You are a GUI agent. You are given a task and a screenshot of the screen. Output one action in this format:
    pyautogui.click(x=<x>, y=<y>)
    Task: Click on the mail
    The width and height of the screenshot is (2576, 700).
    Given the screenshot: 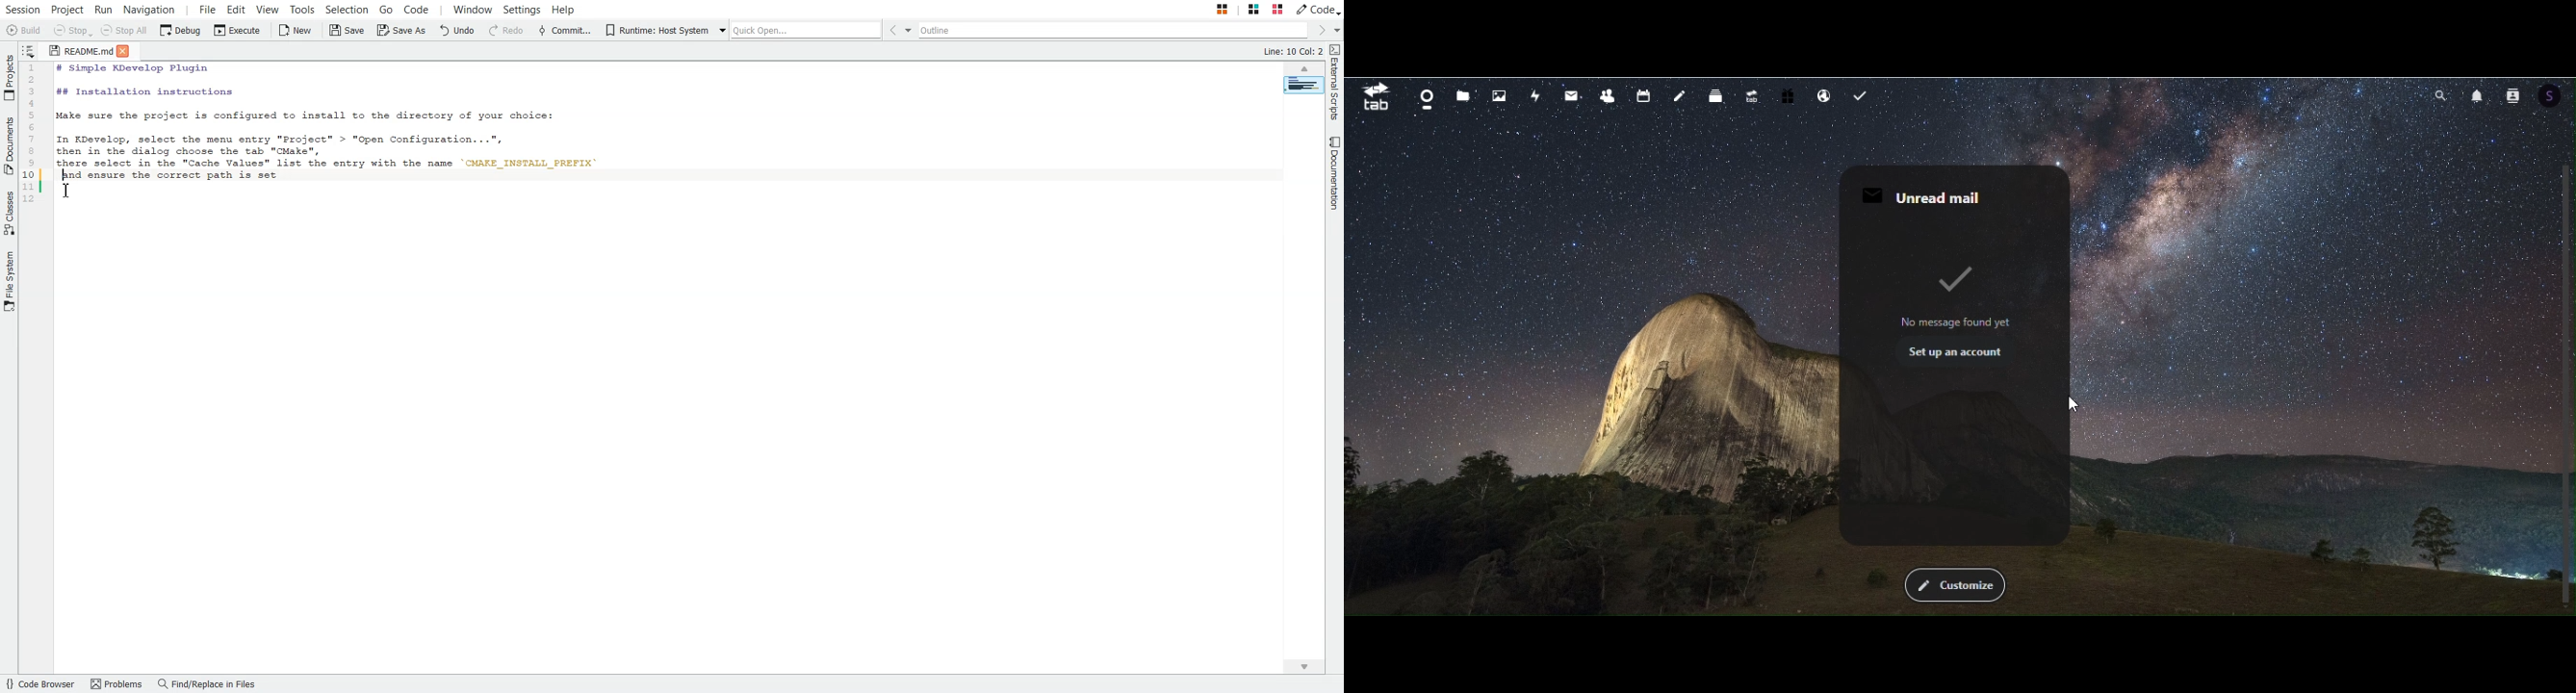 What is the action you would take?
    pyautogui.click(x=1572, y=95)
    